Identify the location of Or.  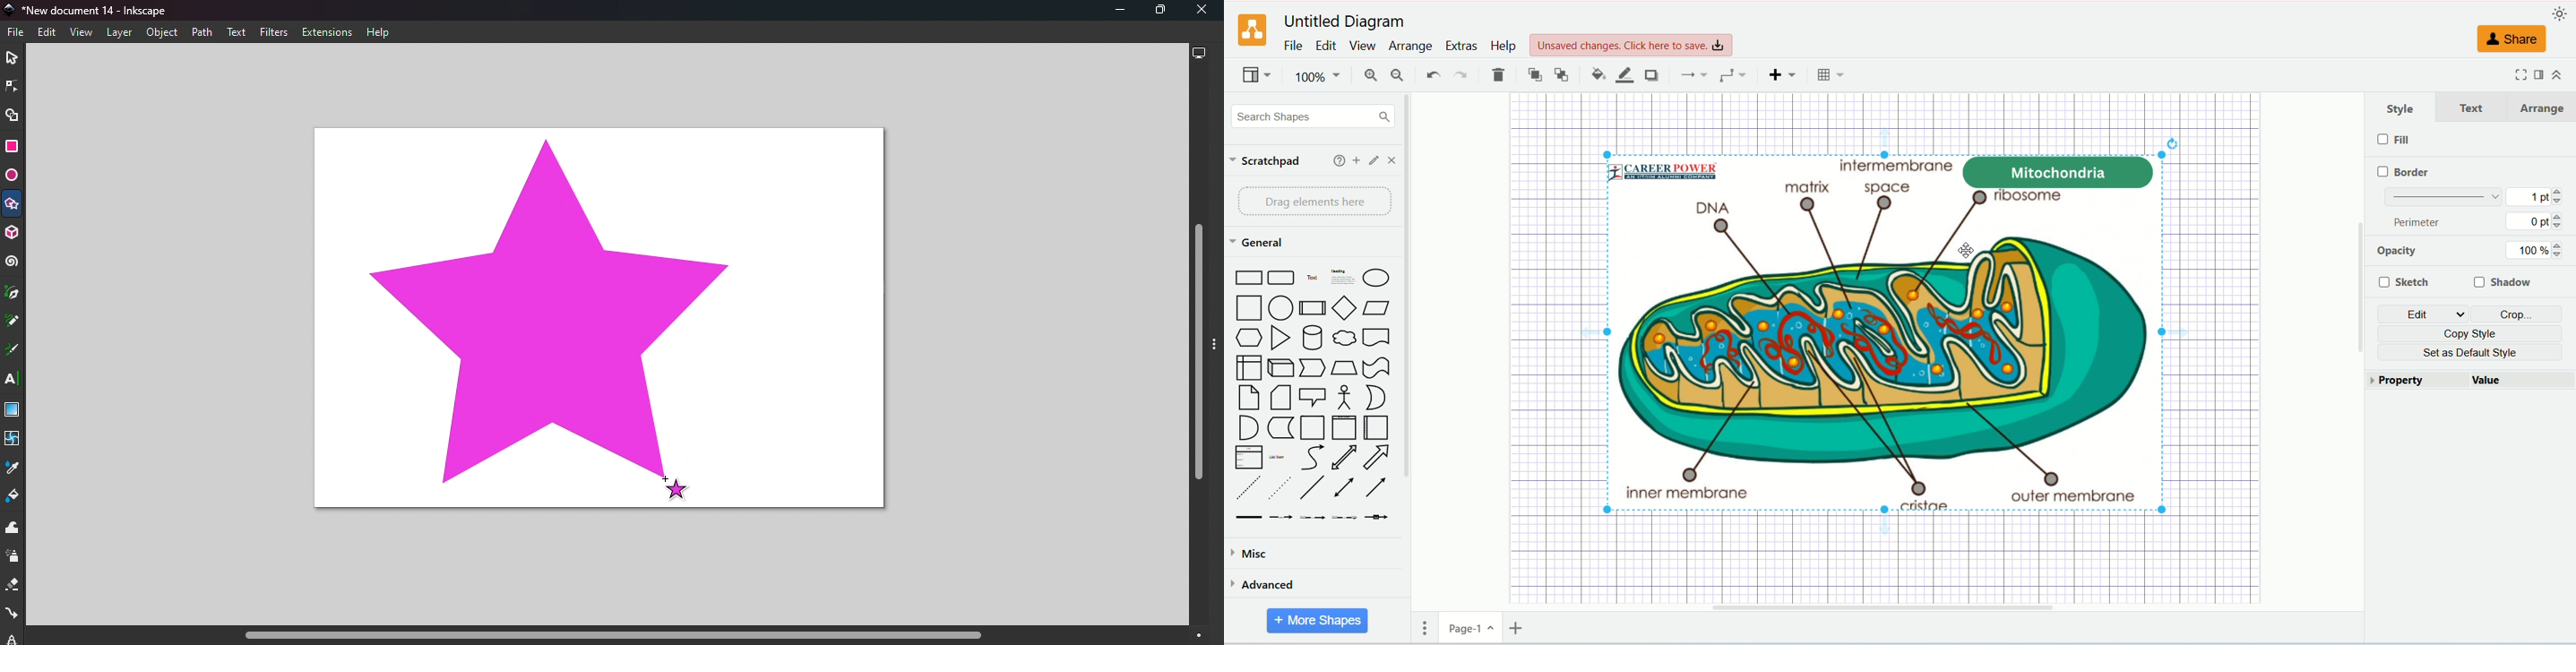
(1377, 398).